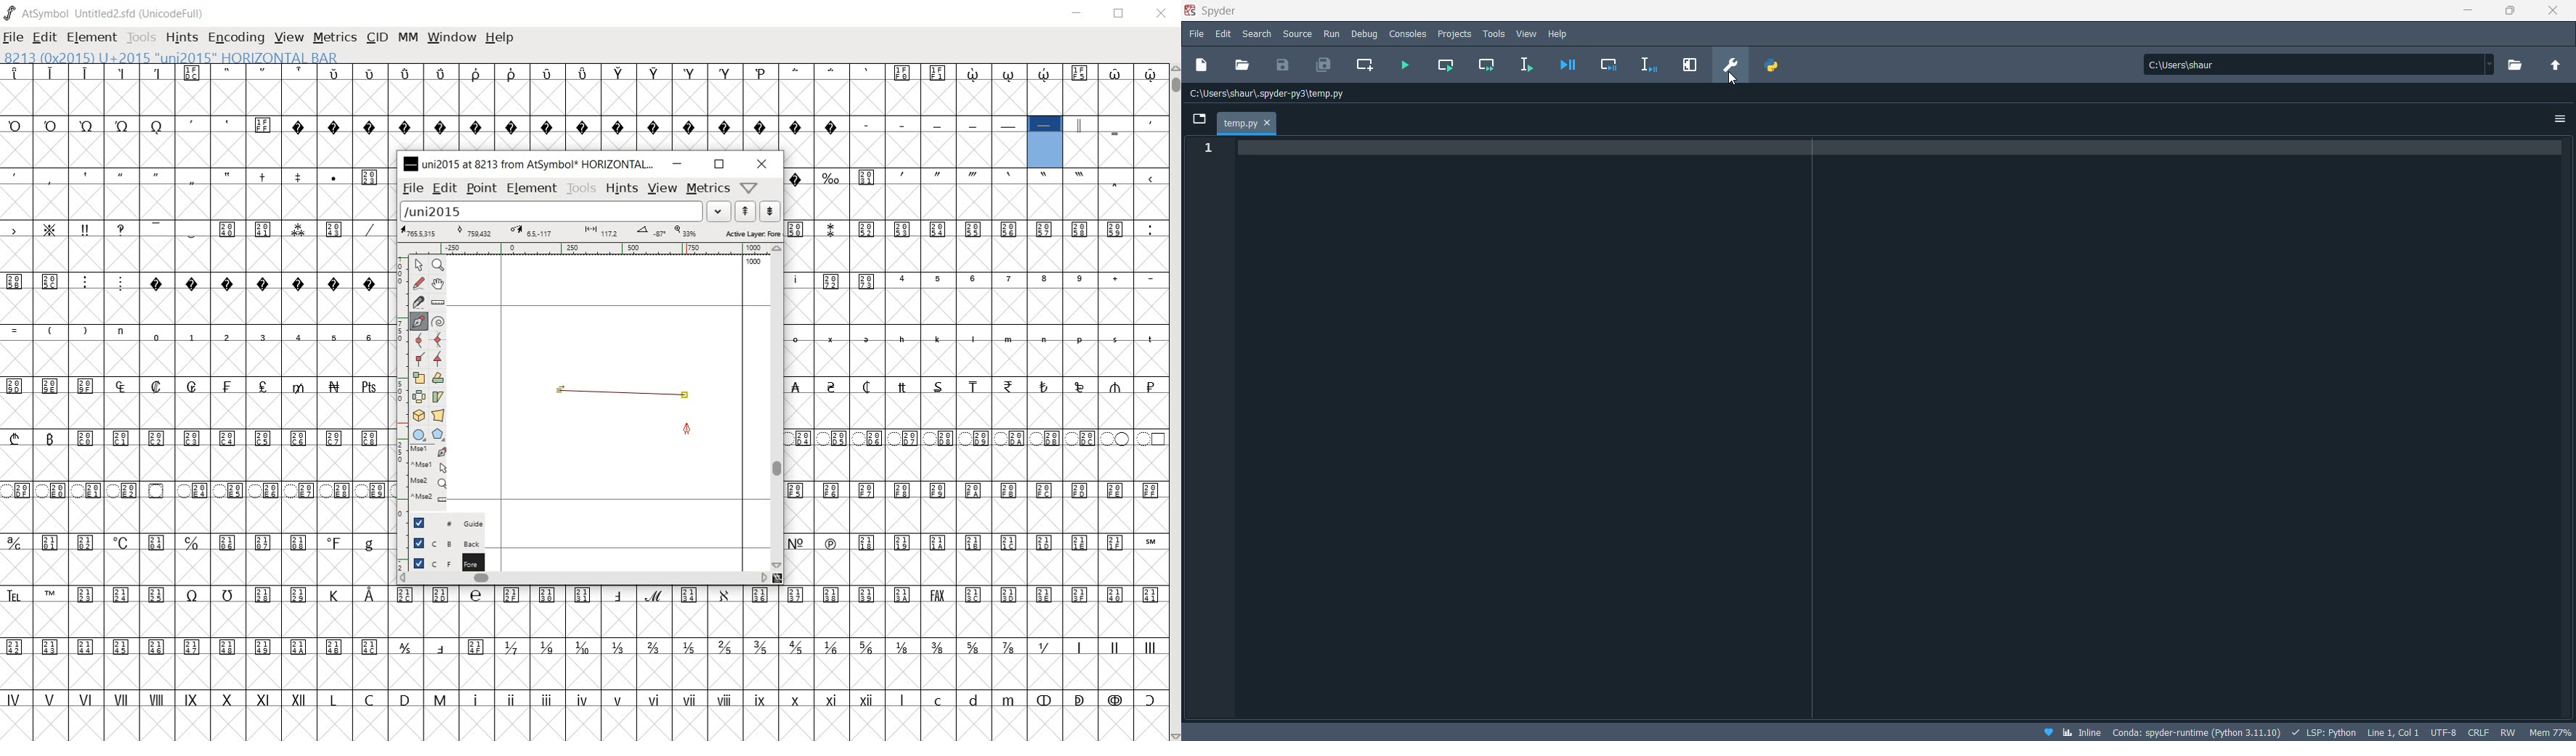 The width and height of the screenshot is (2576, 756). Describe the element at coordinates (439, 397) in the screenshot. I see `Rotate the selection` at that location.